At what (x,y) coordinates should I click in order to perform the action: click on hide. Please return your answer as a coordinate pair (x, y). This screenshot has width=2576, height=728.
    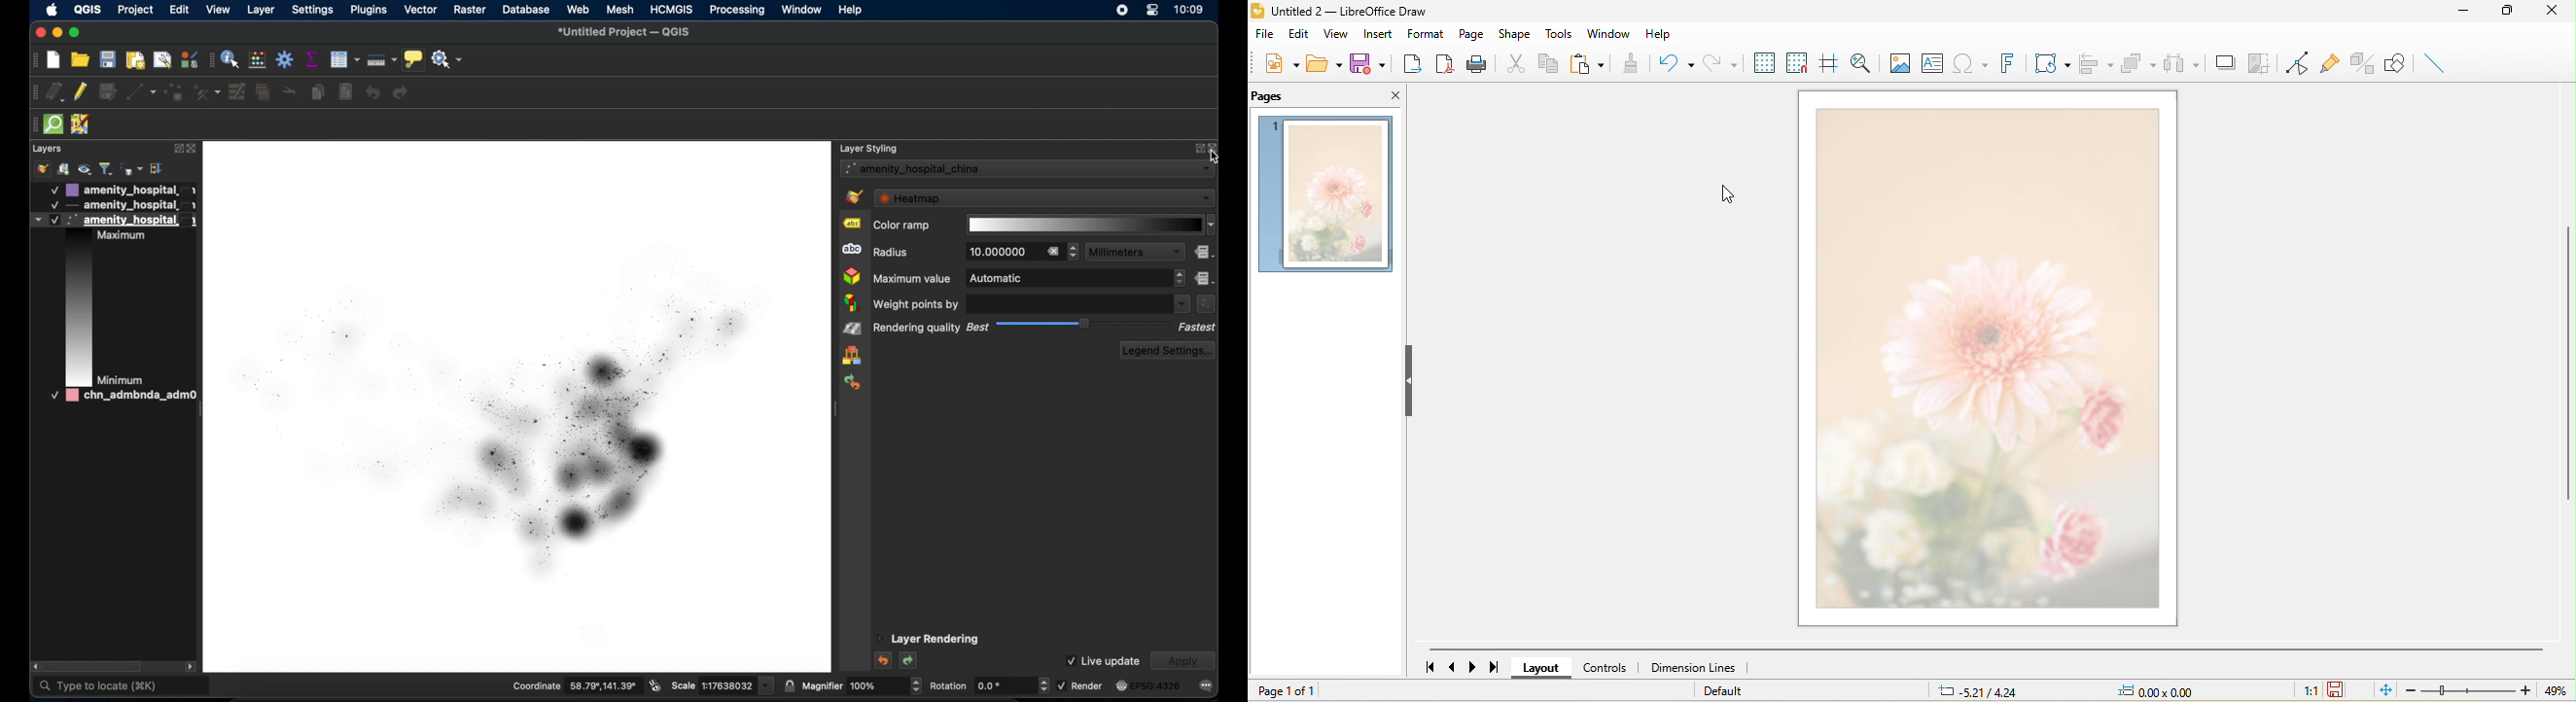
    Looking at the image, I should click on (1412, 383).